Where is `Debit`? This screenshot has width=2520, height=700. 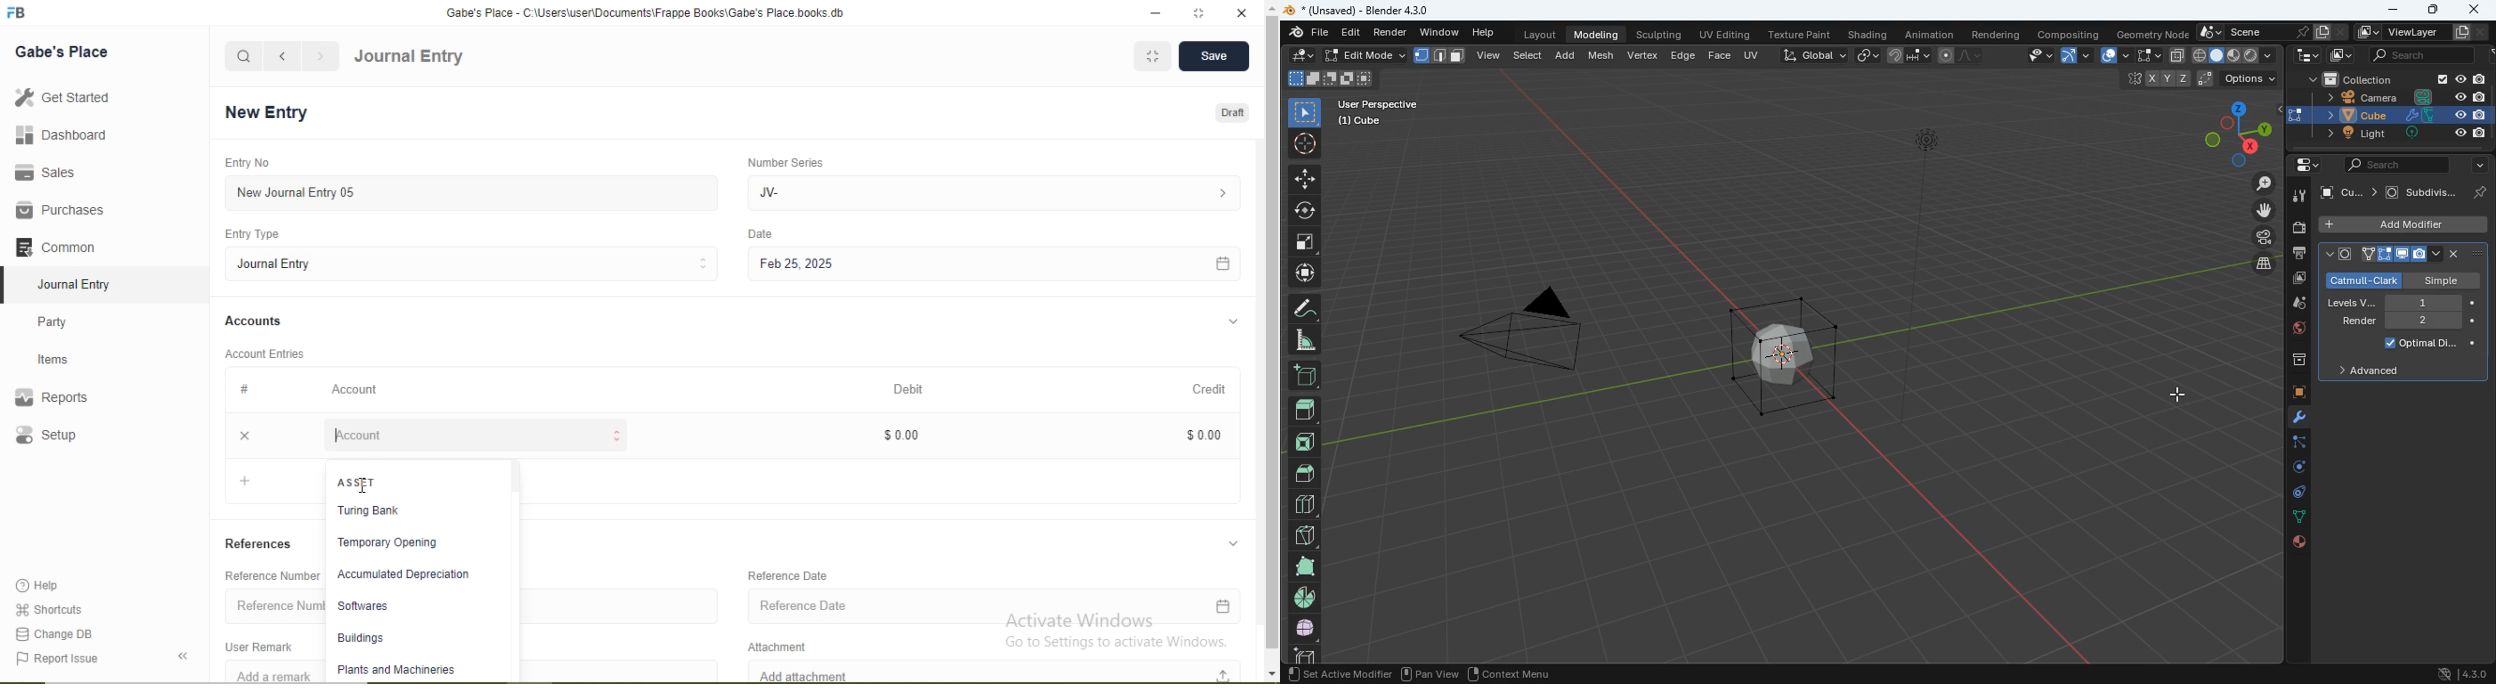 Debit is located at coordinates (922, 390).